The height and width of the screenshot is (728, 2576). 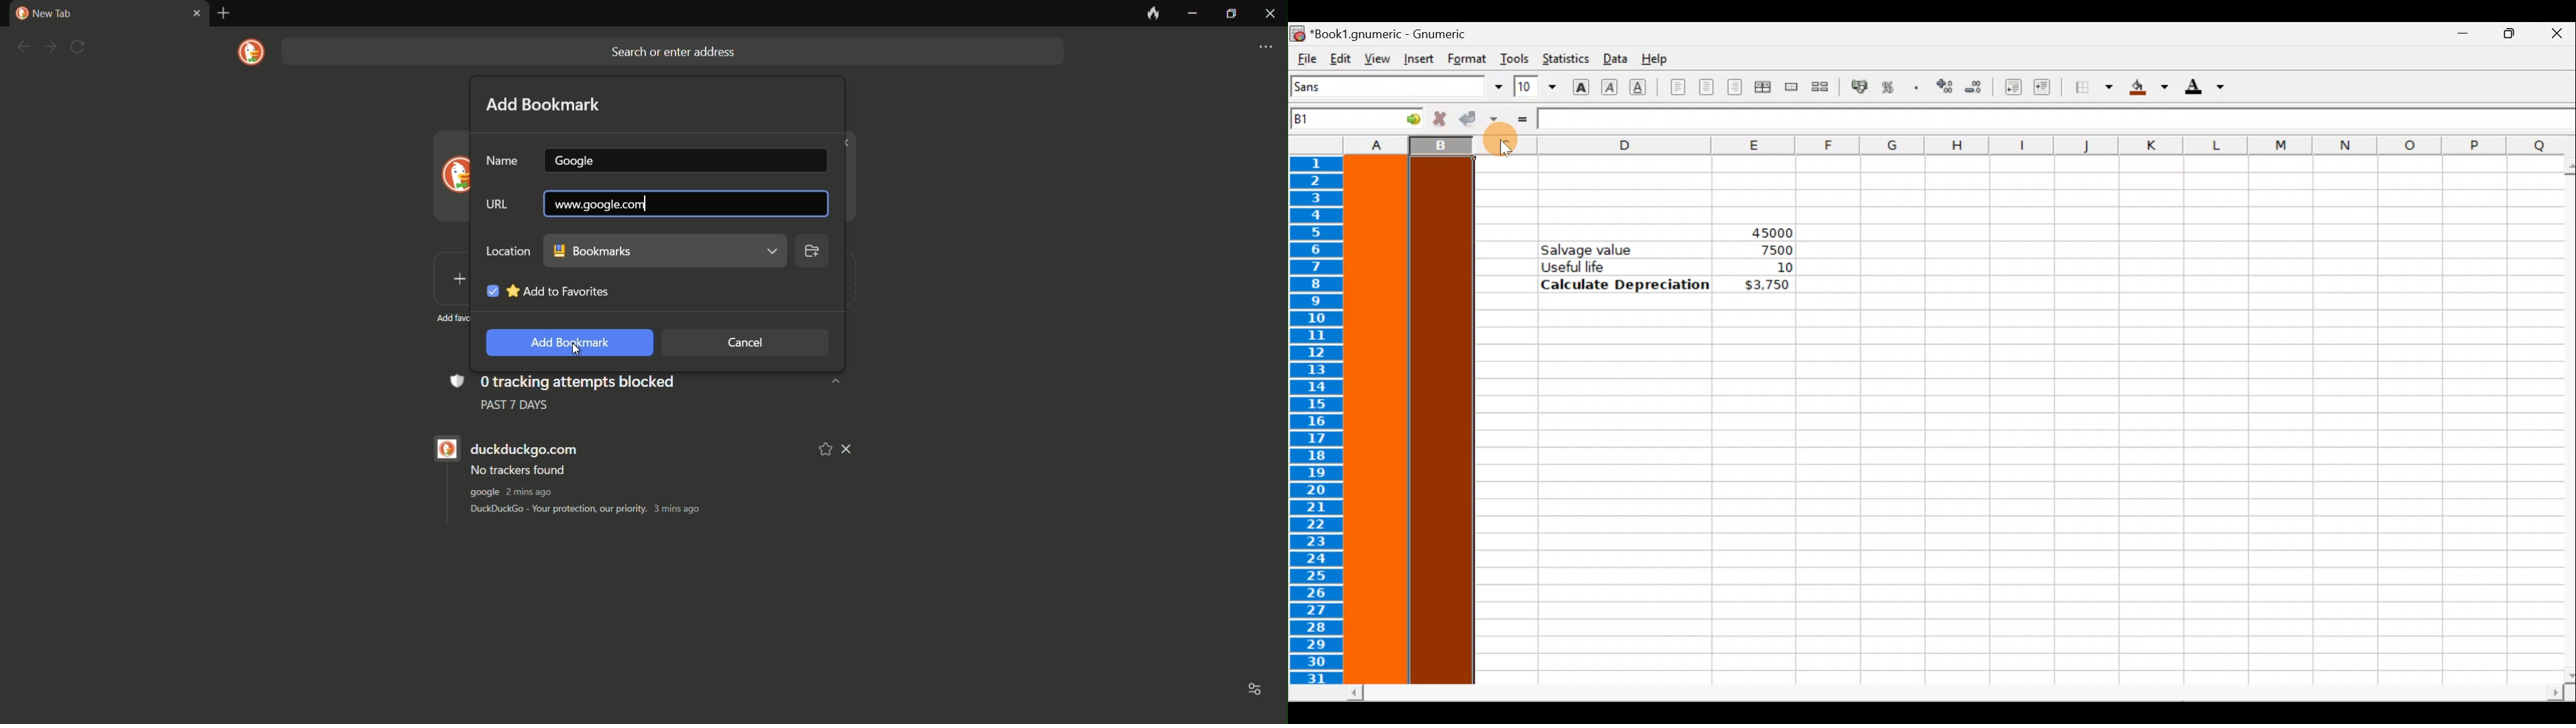 What do you see at coordinates (1340, 58) in the screenshot?
I see `Edit` at bounding box center [1340, 58].